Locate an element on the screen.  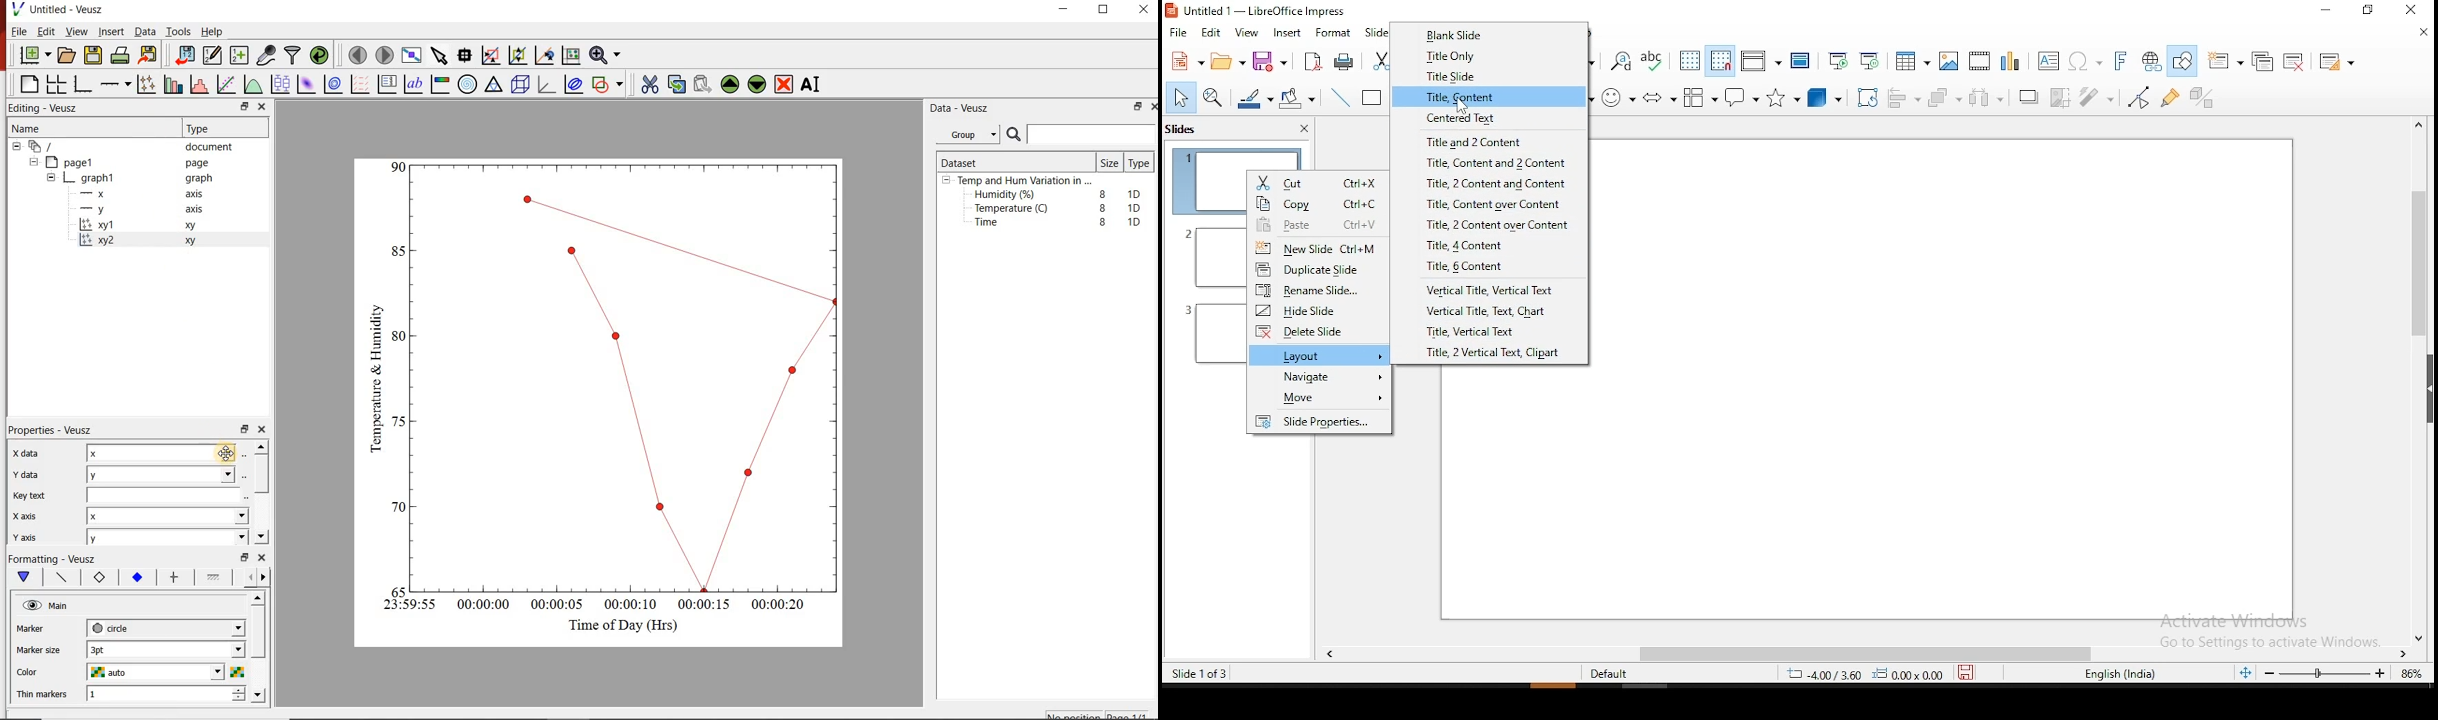
title and 2 content is located at coordinates (1471, 141).